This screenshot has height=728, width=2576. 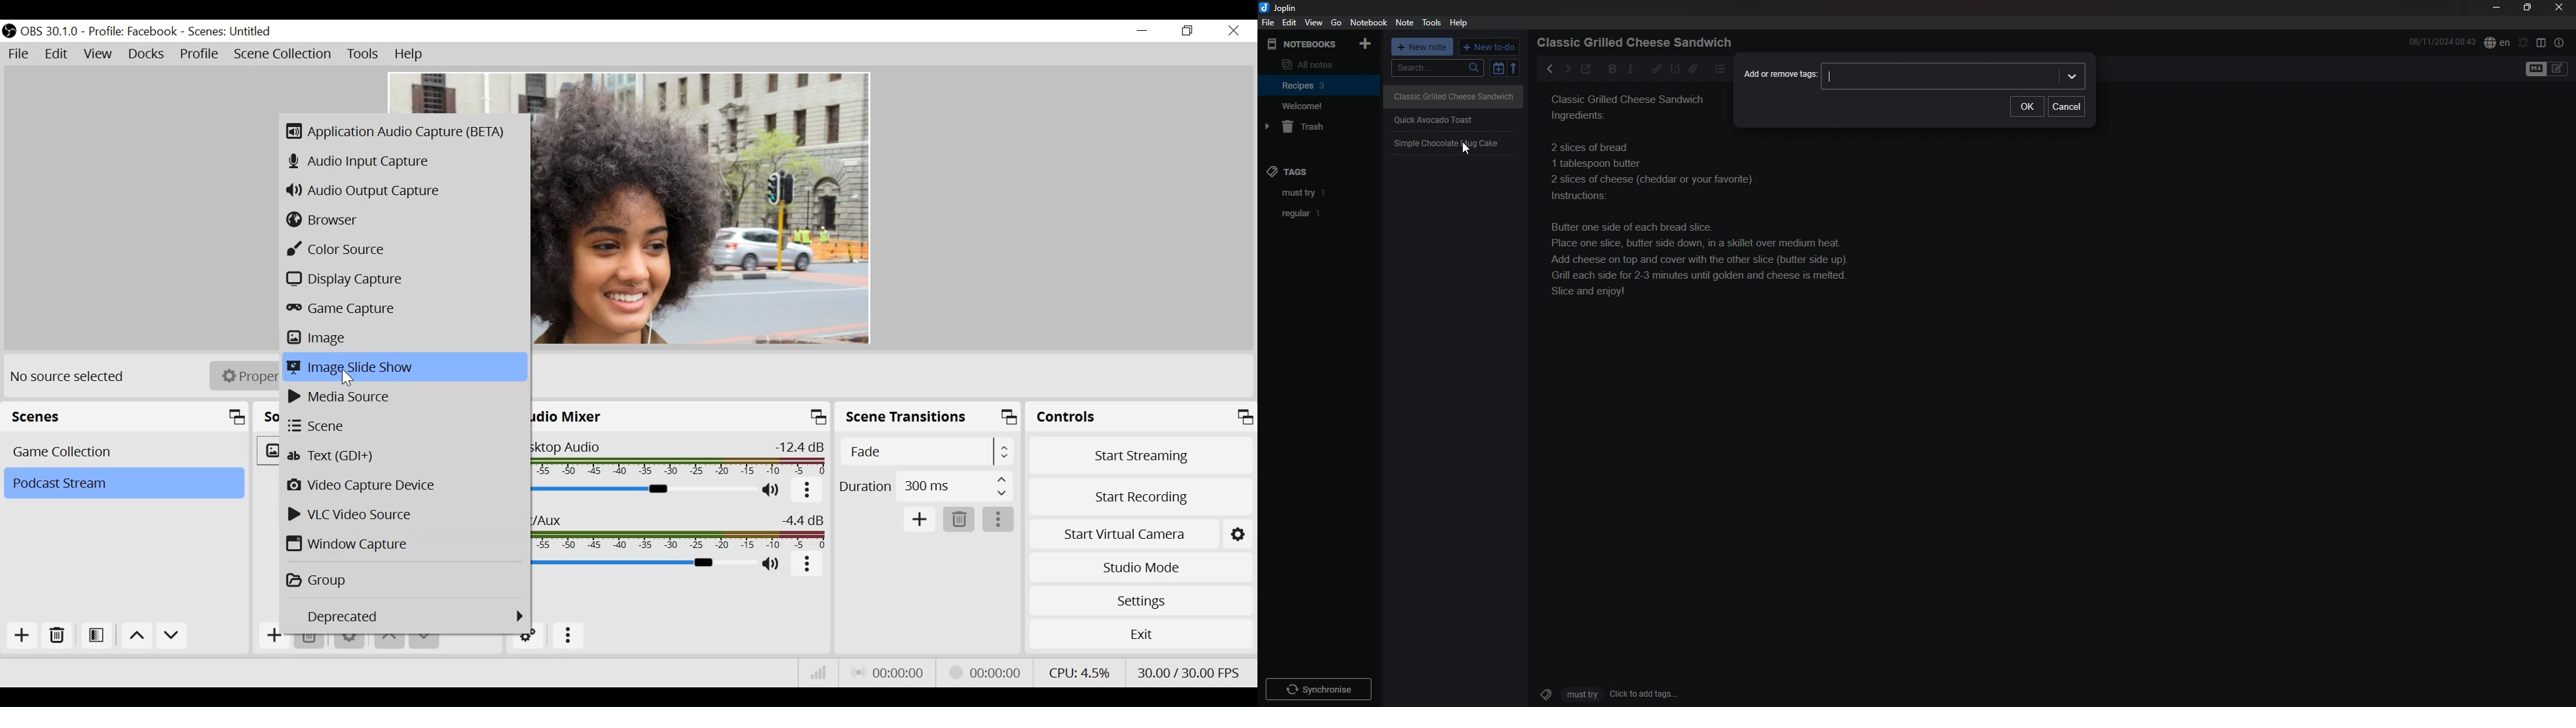 I want to click on Video Capture Device, so click(x=405, y=486).